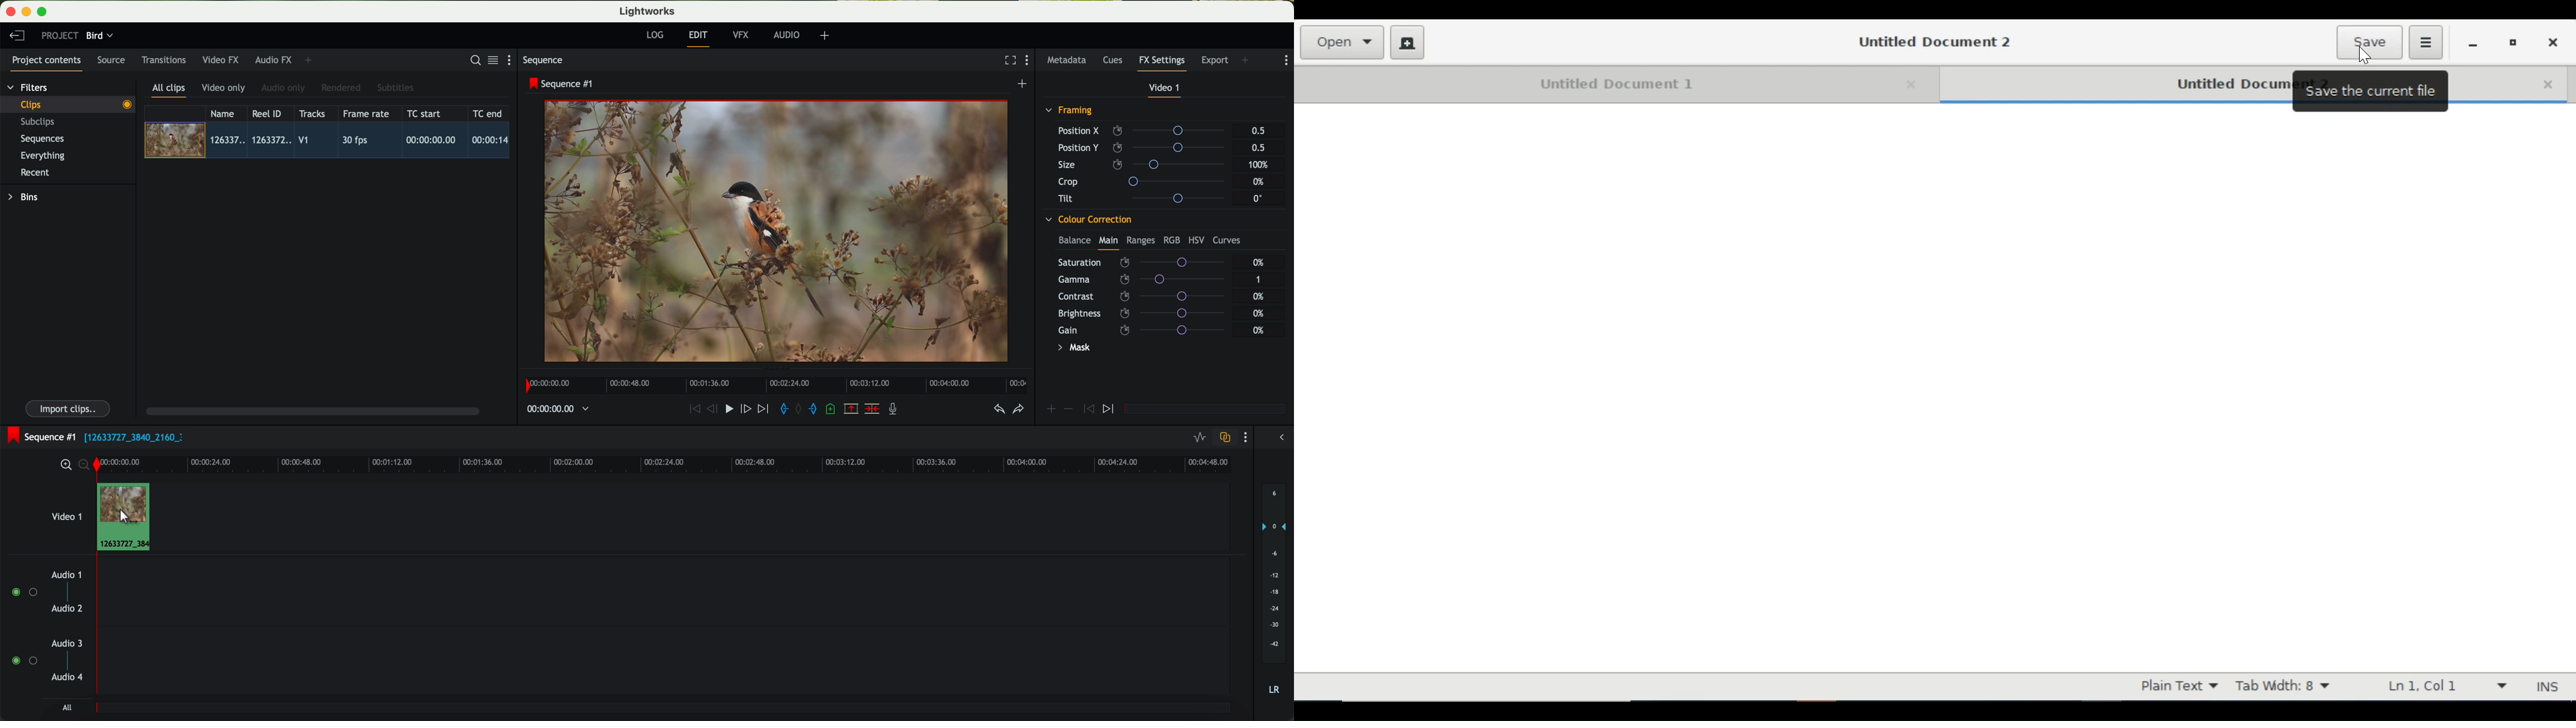 The height and width of the screenshot is (728, 2576). What do you see at coordinates (1161, 63) in the screenshot?
I see `fx settings` at bounding box center [1161, 63].